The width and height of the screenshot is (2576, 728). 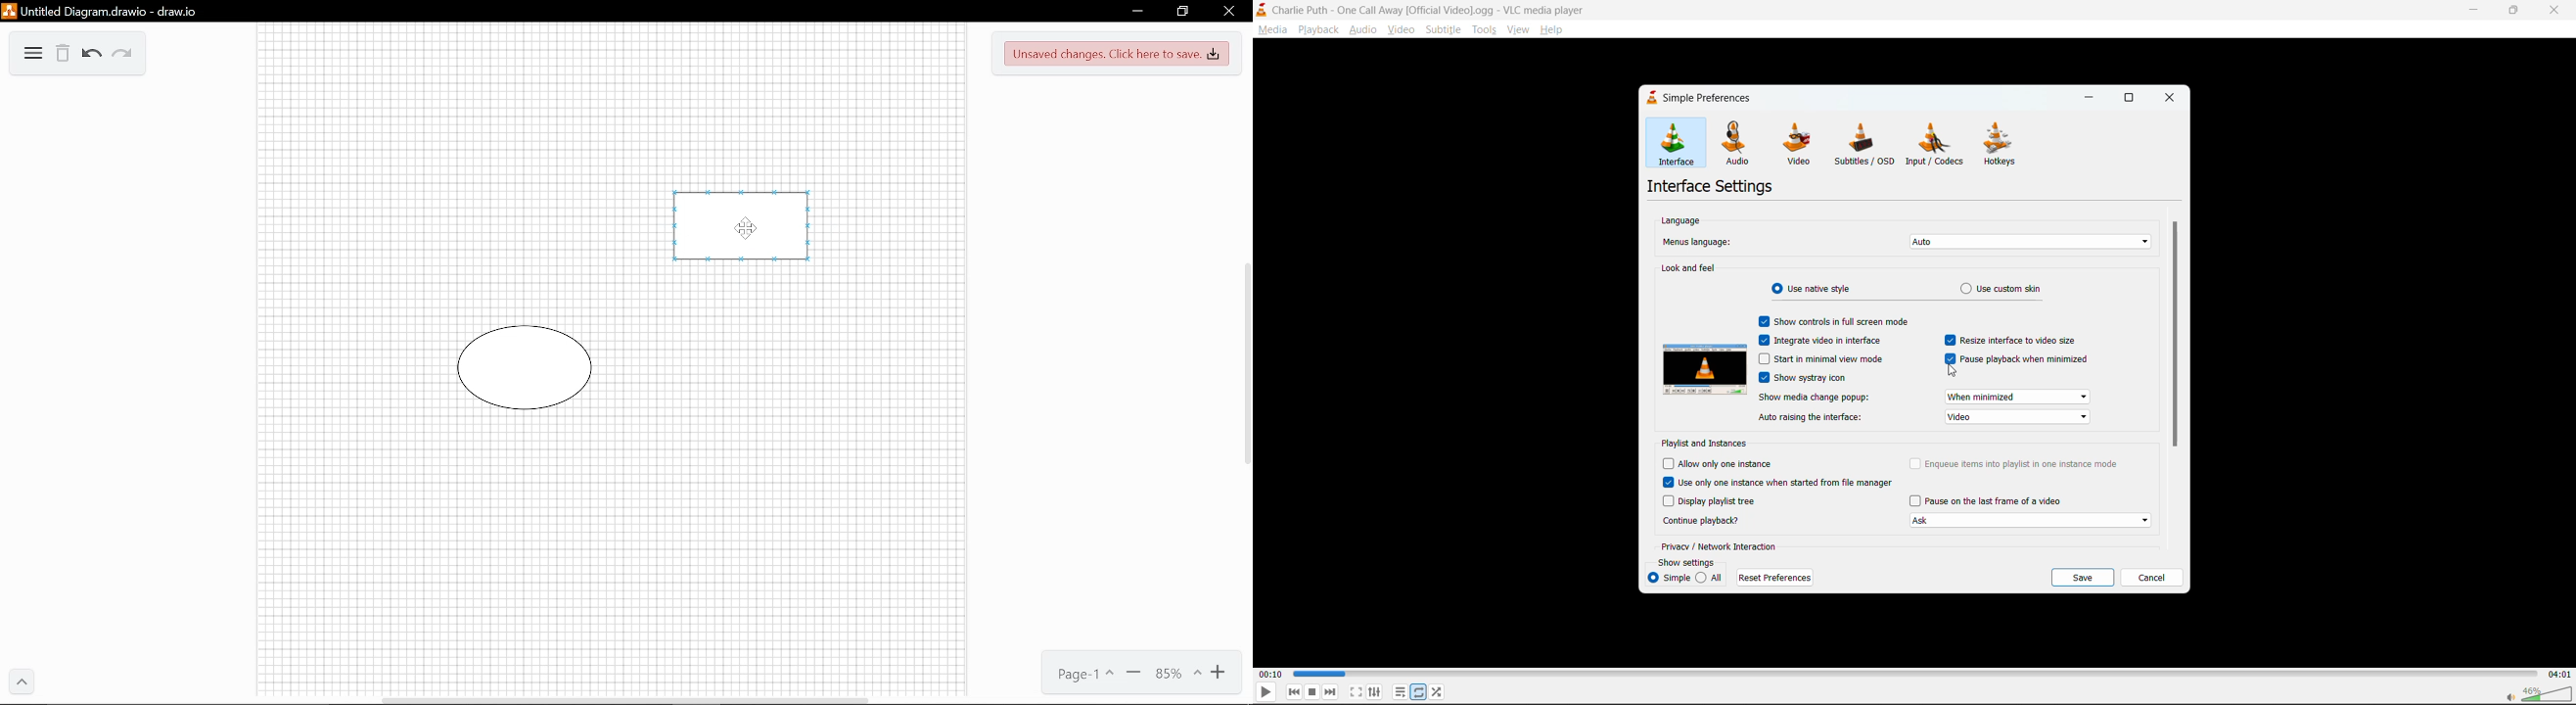 I want to click on reset preferences, so click(x=1775, y=579).